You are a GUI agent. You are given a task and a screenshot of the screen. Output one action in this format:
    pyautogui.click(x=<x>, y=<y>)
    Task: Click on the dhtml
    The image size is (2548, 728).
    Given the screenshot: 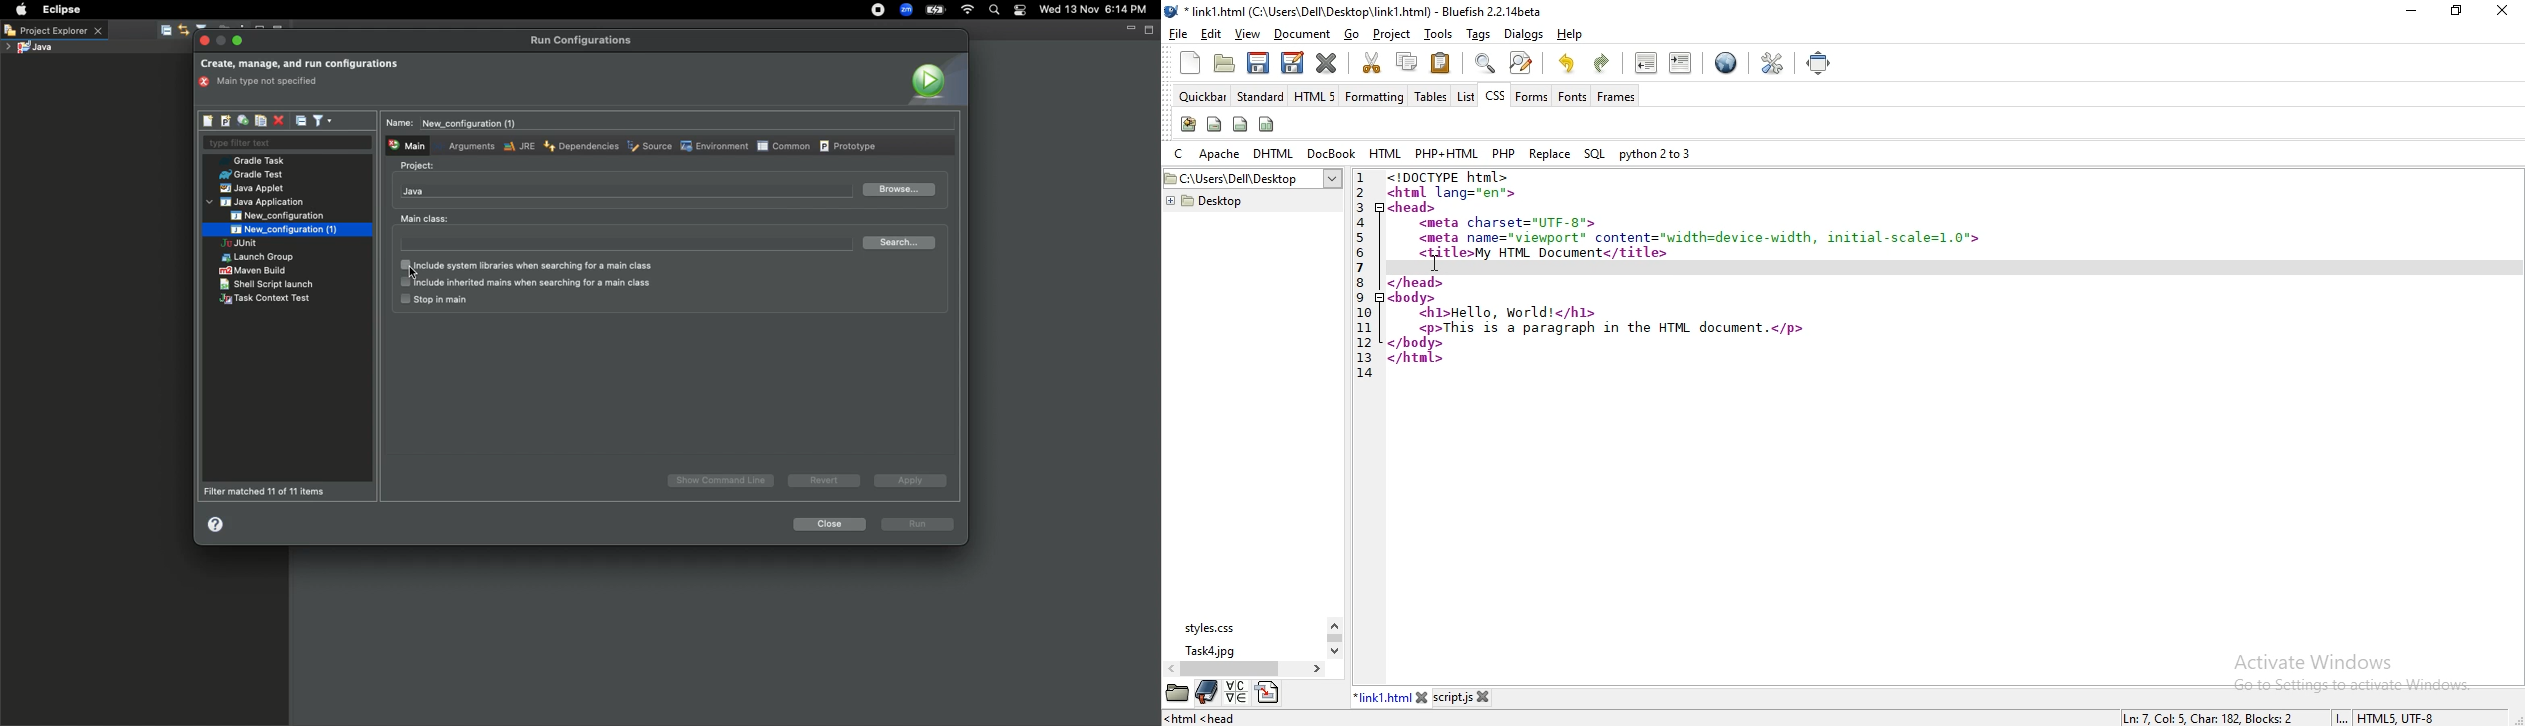 What is the action you would take?
    pyautogui.click(x=1273, y=154)
    